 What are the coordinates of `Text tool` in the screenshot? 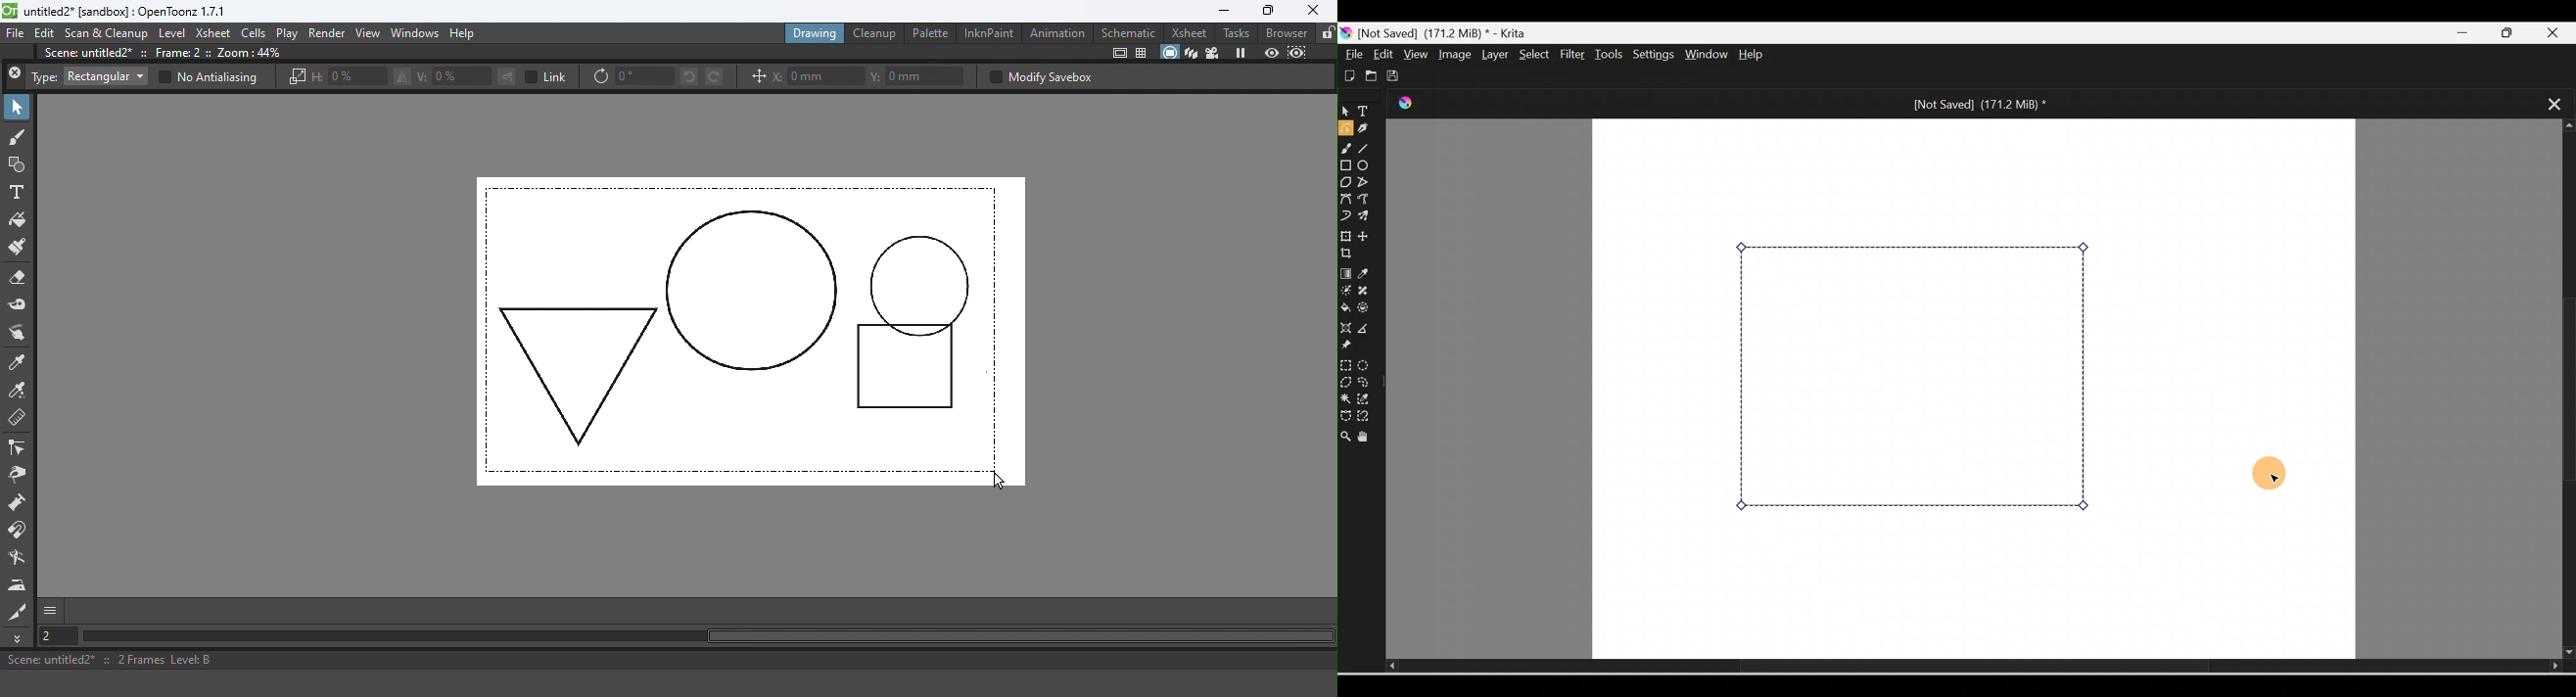 It's located at (1366, 112).